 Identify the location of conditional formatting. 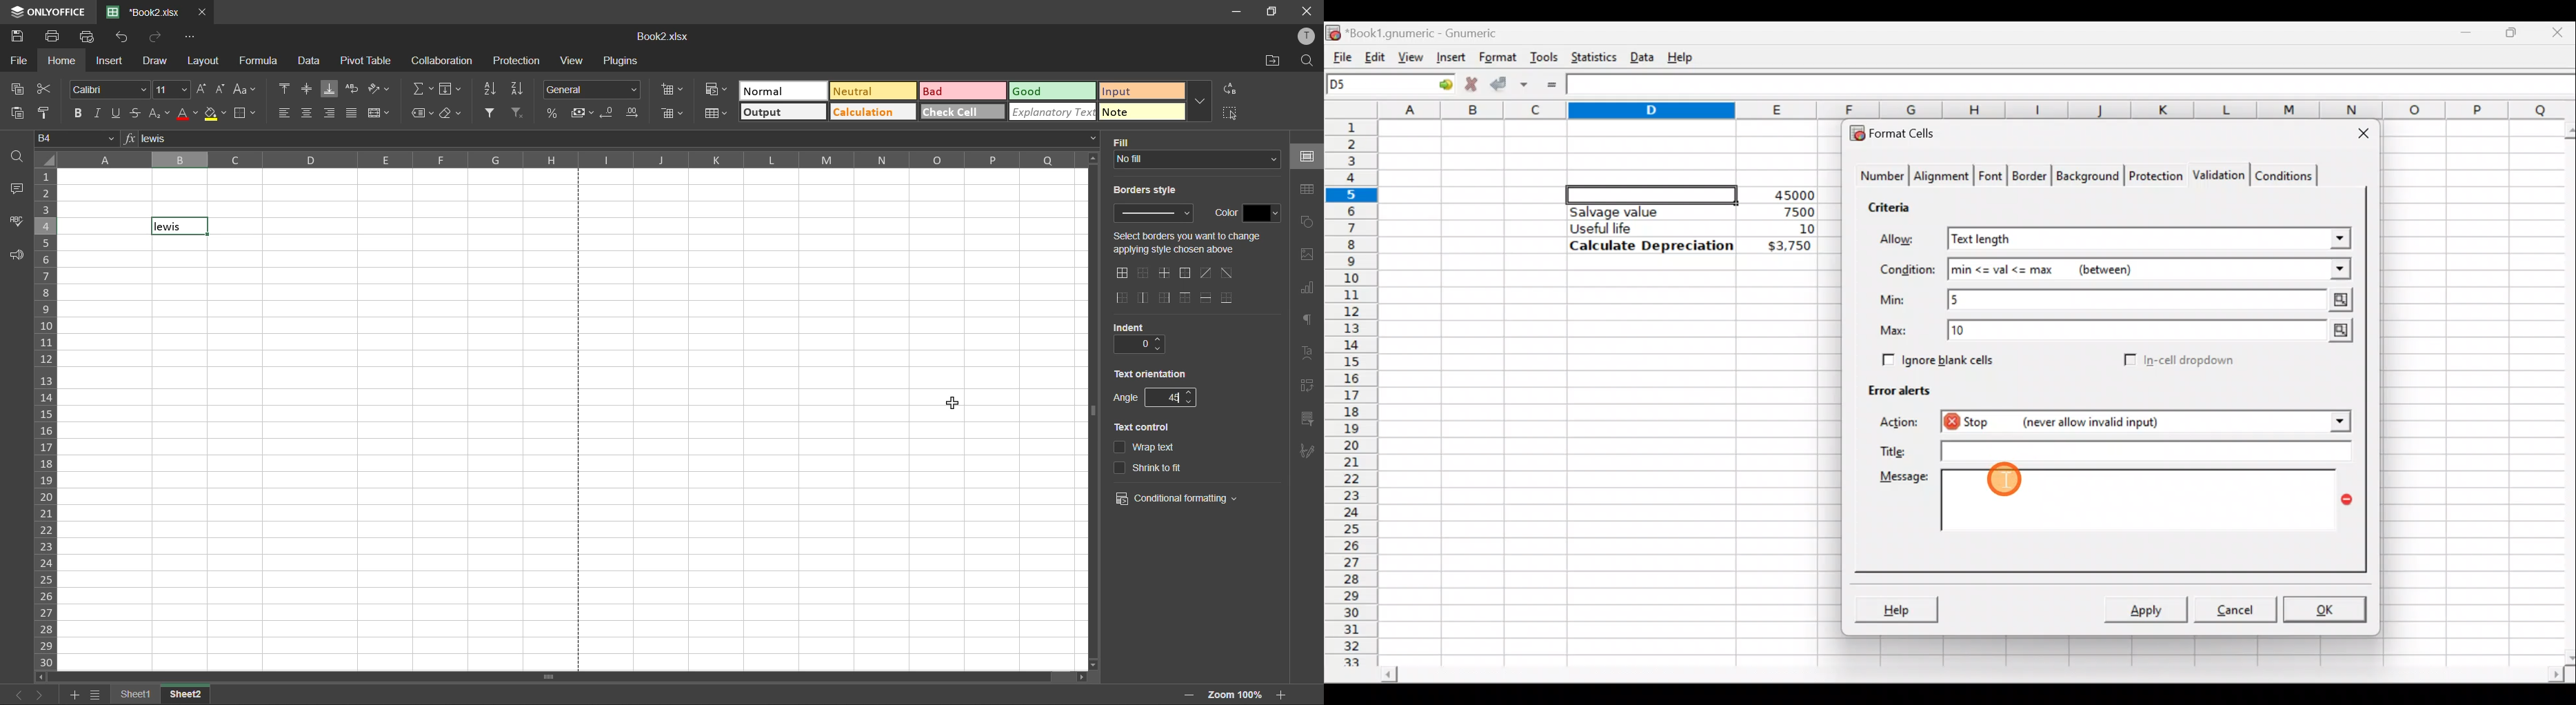
(718, 90).